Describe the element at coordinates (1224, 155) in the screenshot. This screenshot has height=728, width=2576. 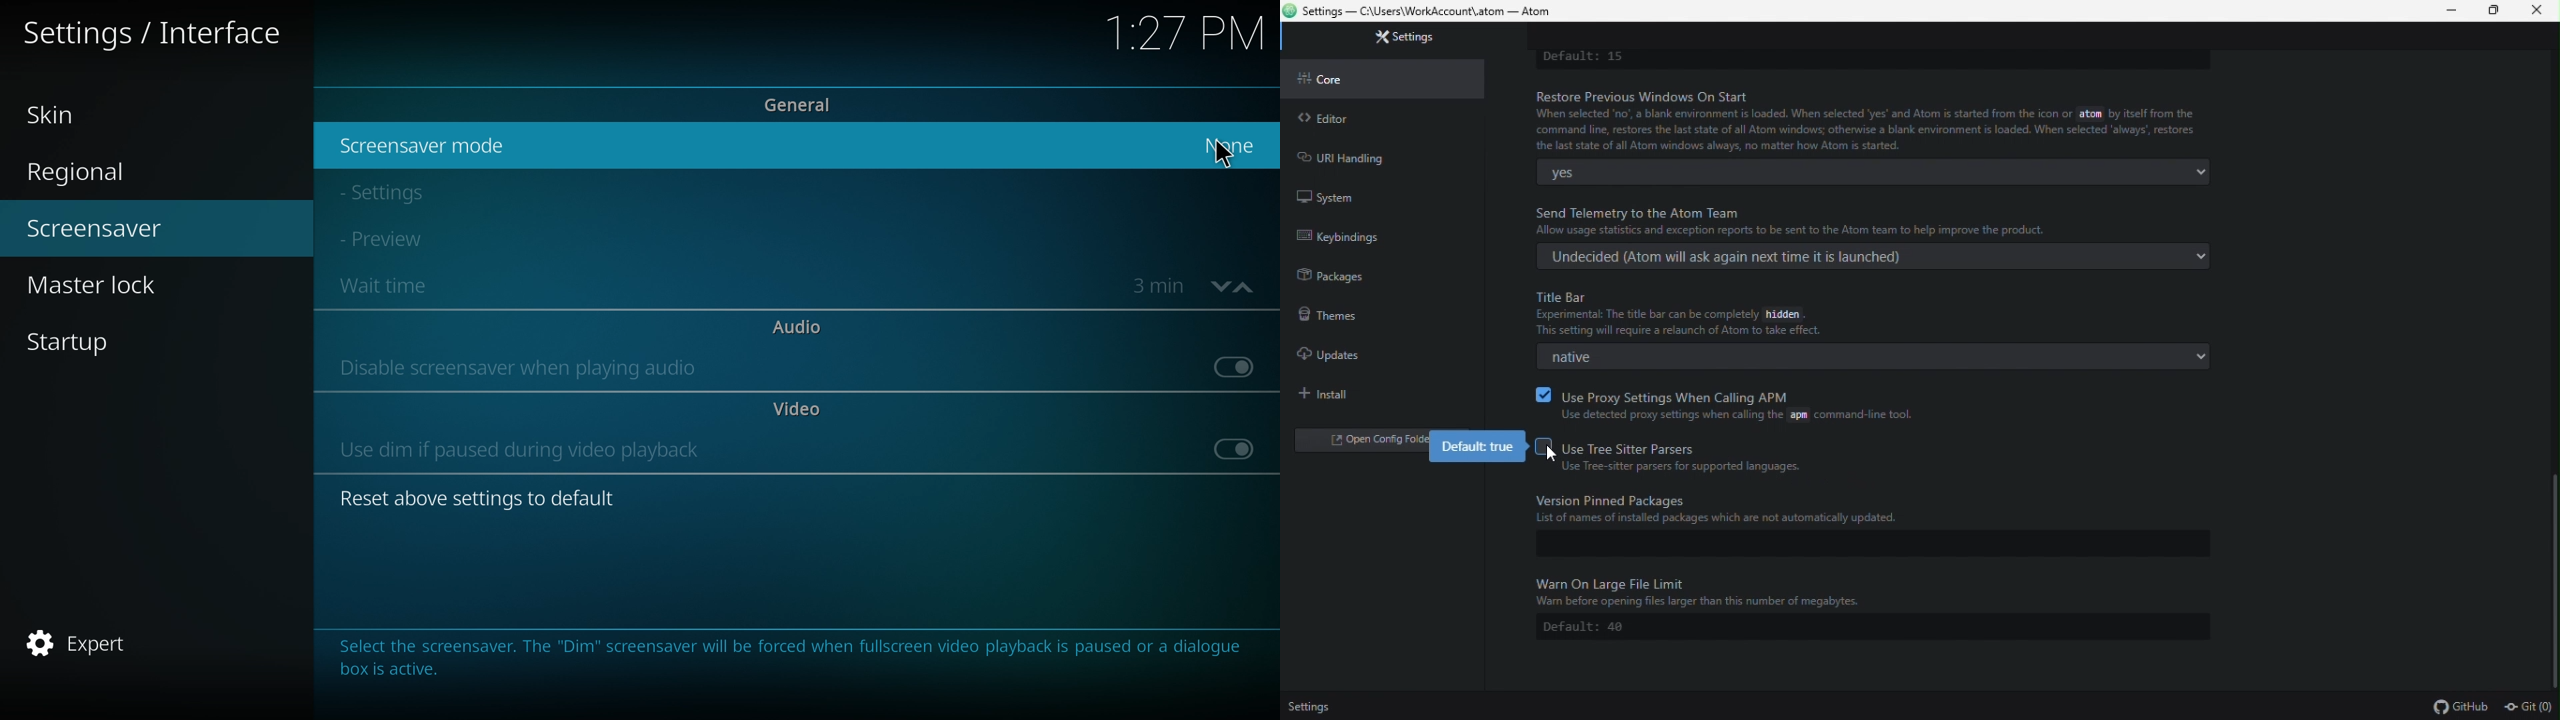
I see `cursor` at that location.